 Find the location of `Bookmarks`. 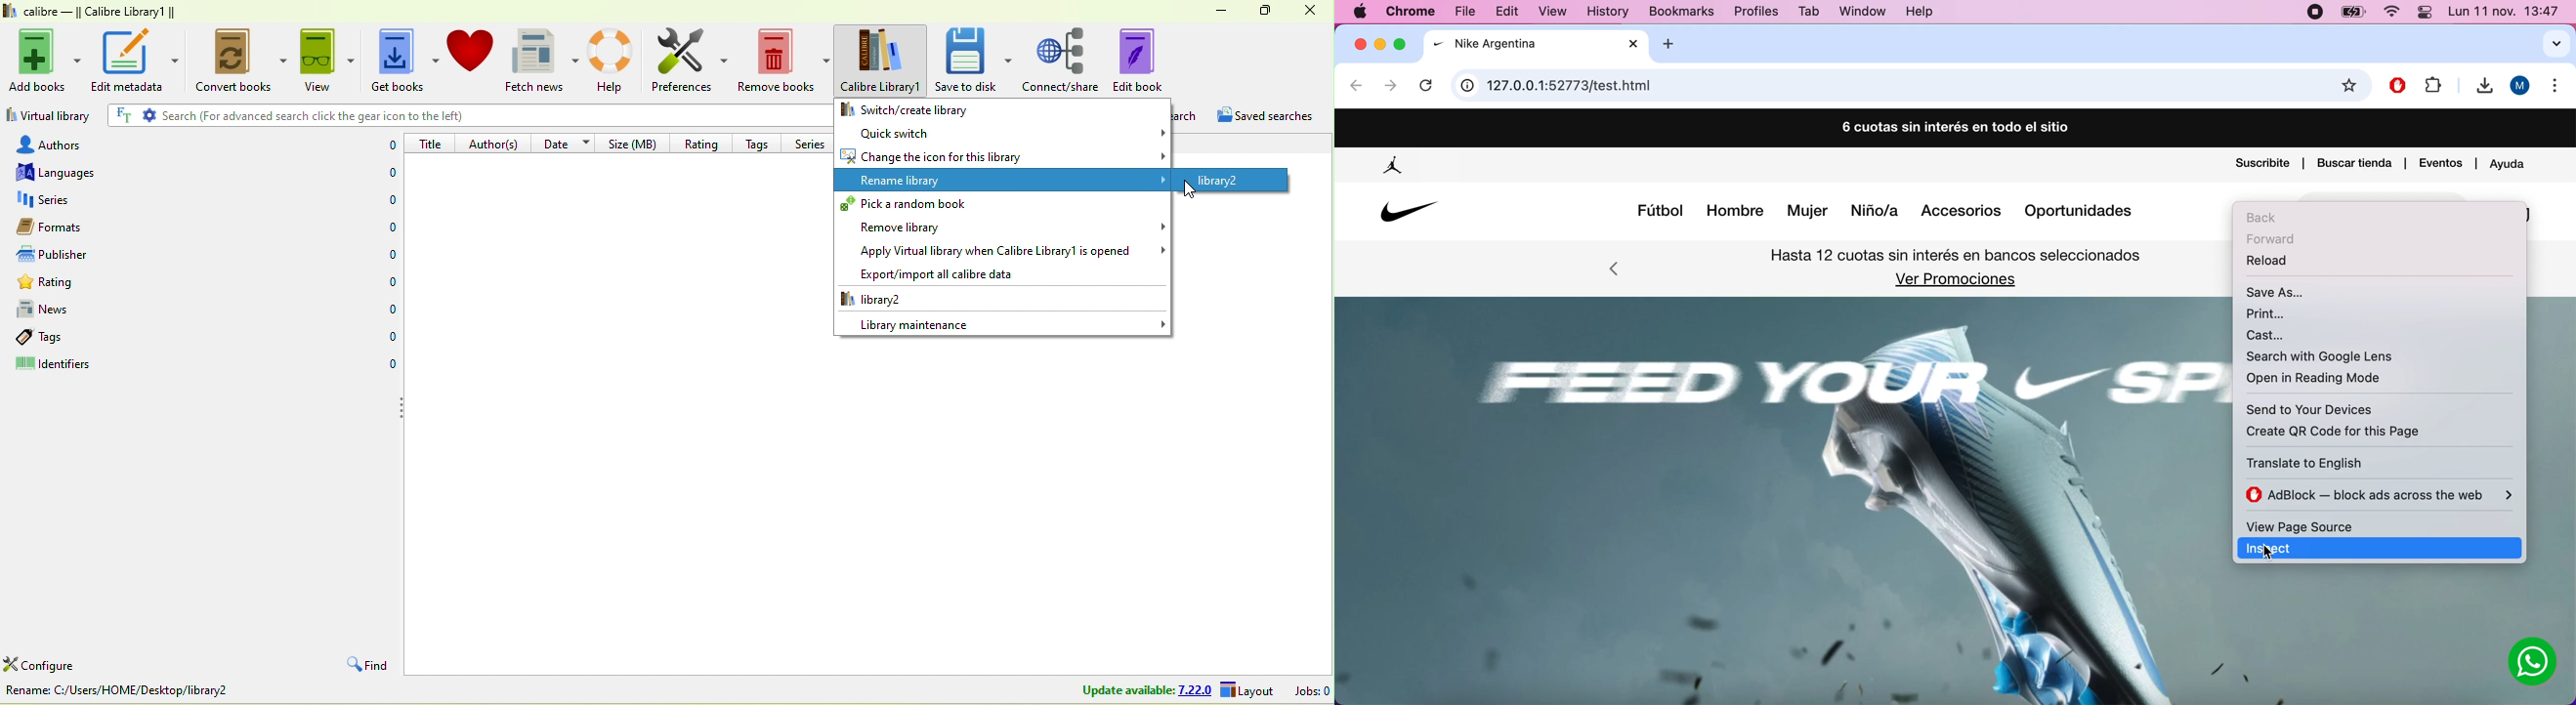

Bookmarks is located at coordinates (1673, 12).